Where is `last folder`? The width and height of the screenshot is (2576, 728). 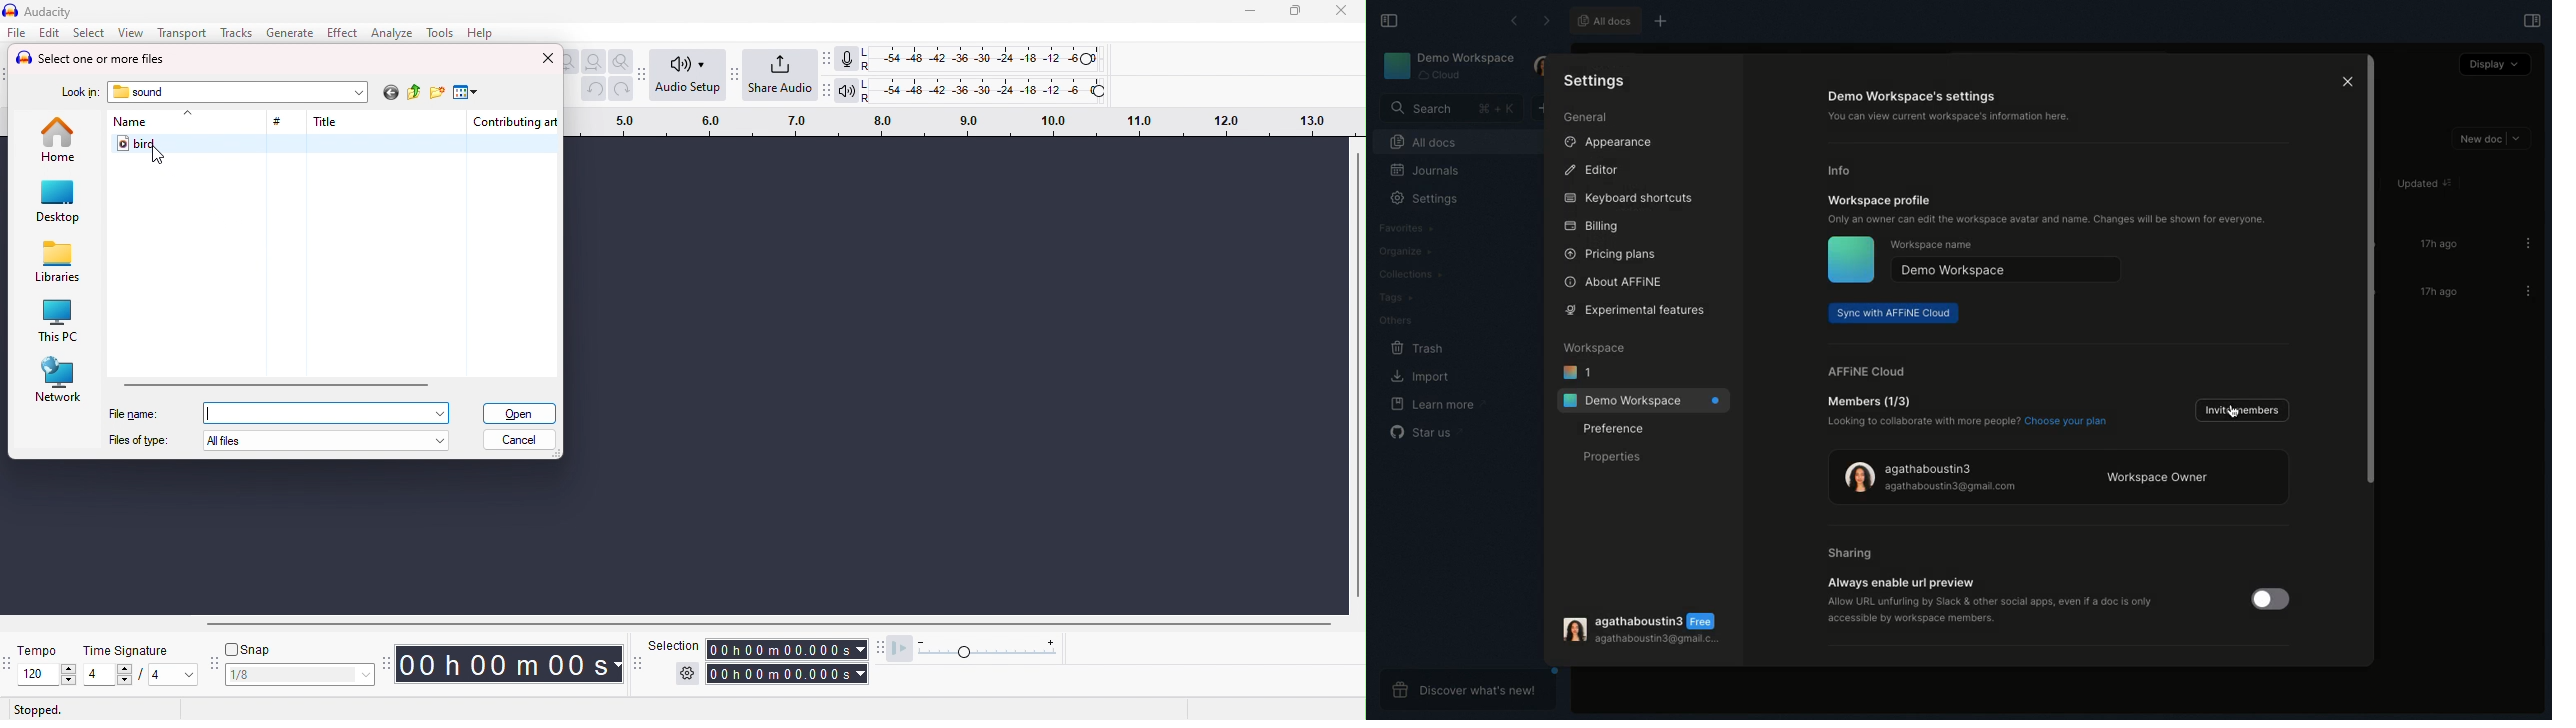
last folder is located at coordinates (389, 94).